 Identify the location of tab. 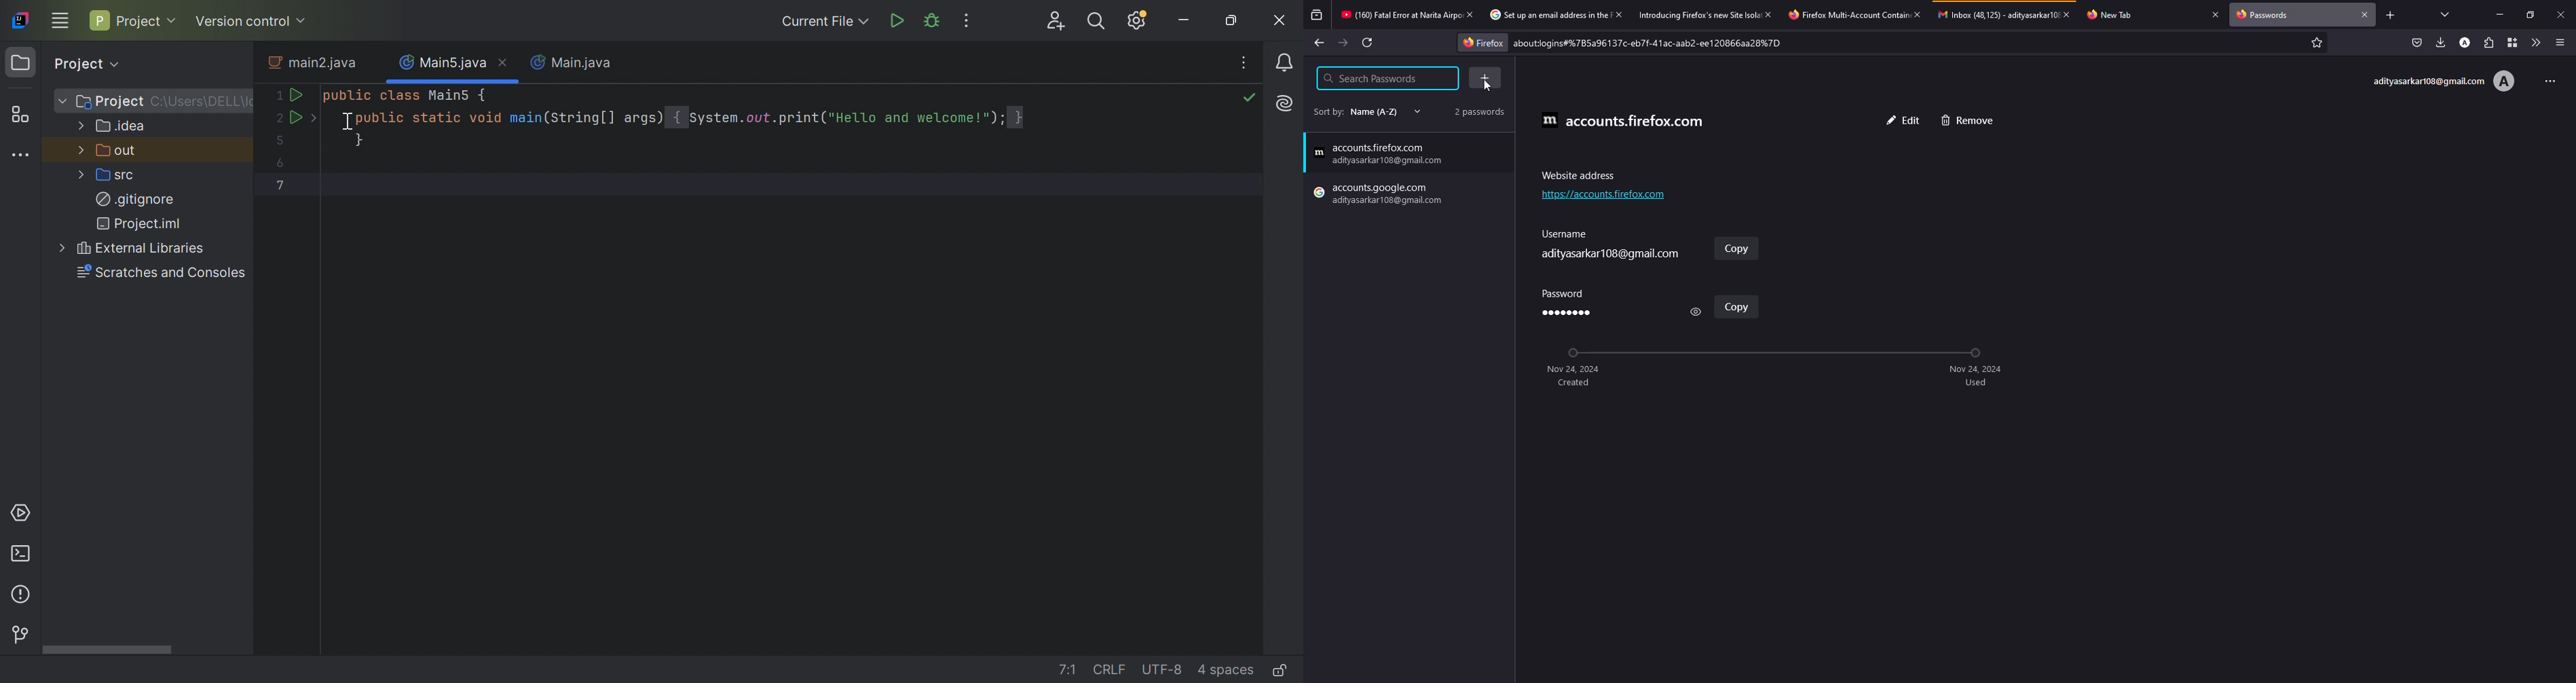
(1846, 15).